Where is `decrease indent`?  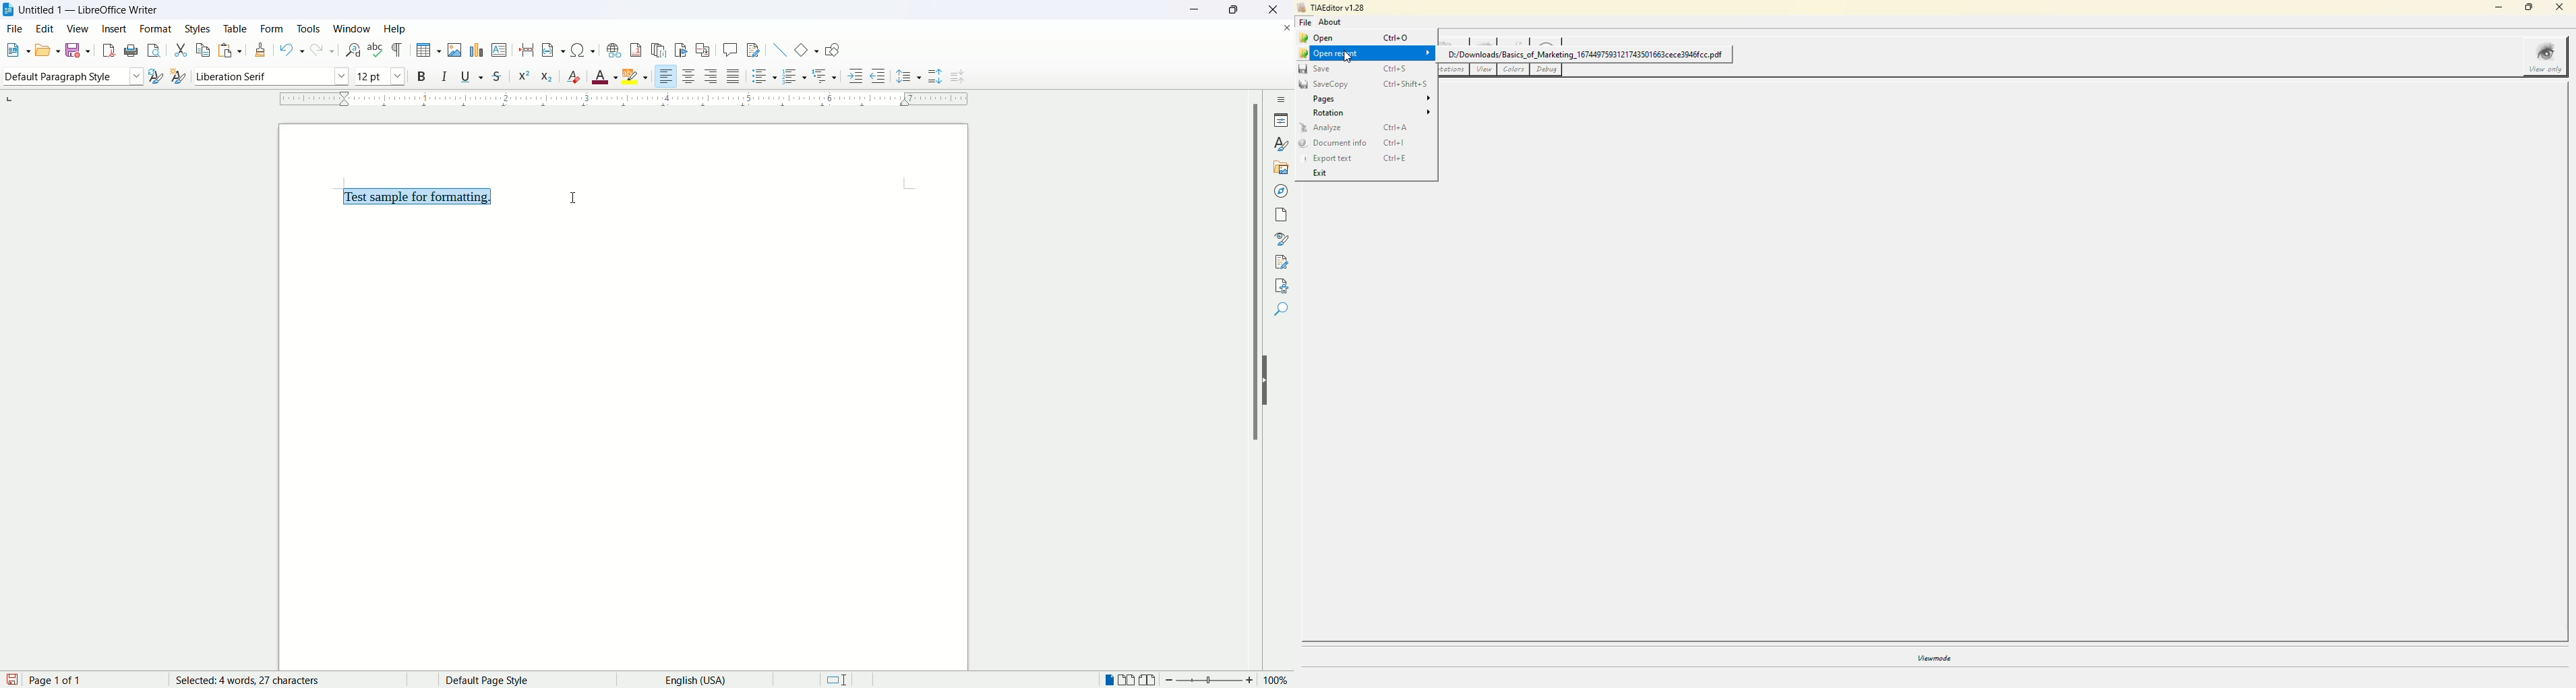 decrease indent is located at coordinates (878, 76).